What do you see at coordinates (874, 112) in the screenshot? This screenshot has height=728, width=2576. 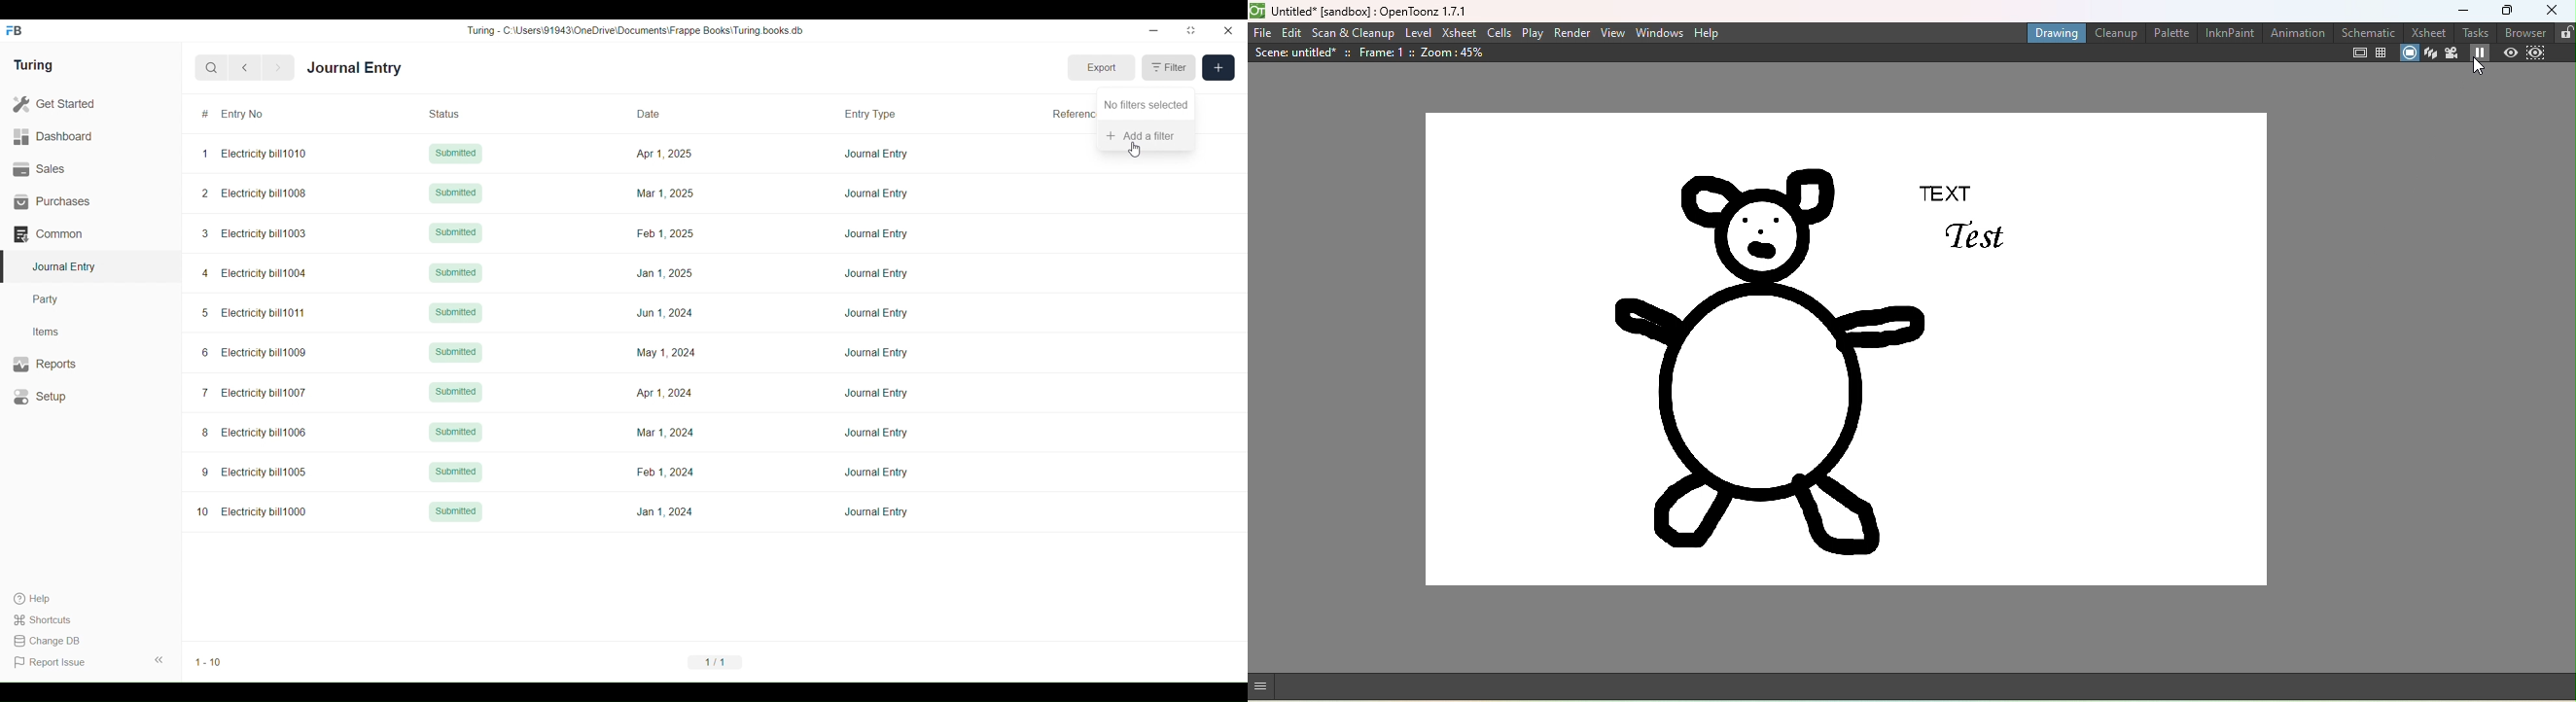 I see `Entry Type` at bounding box center [874, 112].